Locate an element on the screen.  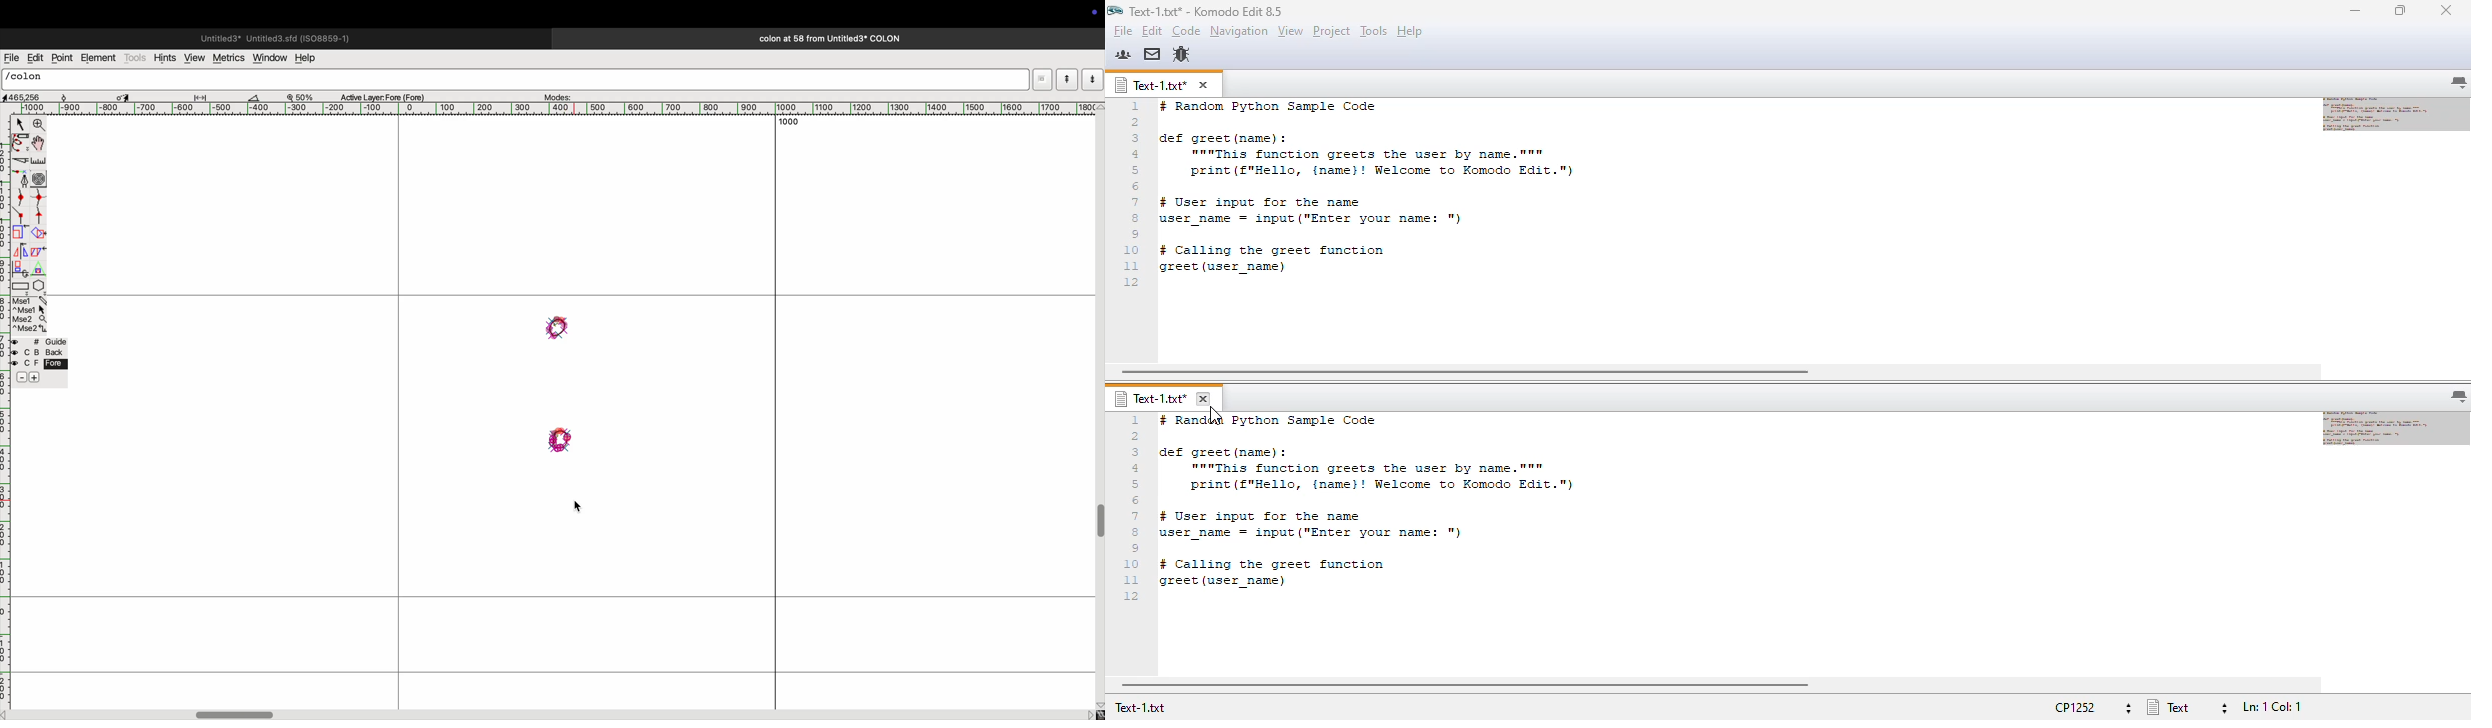
file position is located at coordinates (2274, 707).